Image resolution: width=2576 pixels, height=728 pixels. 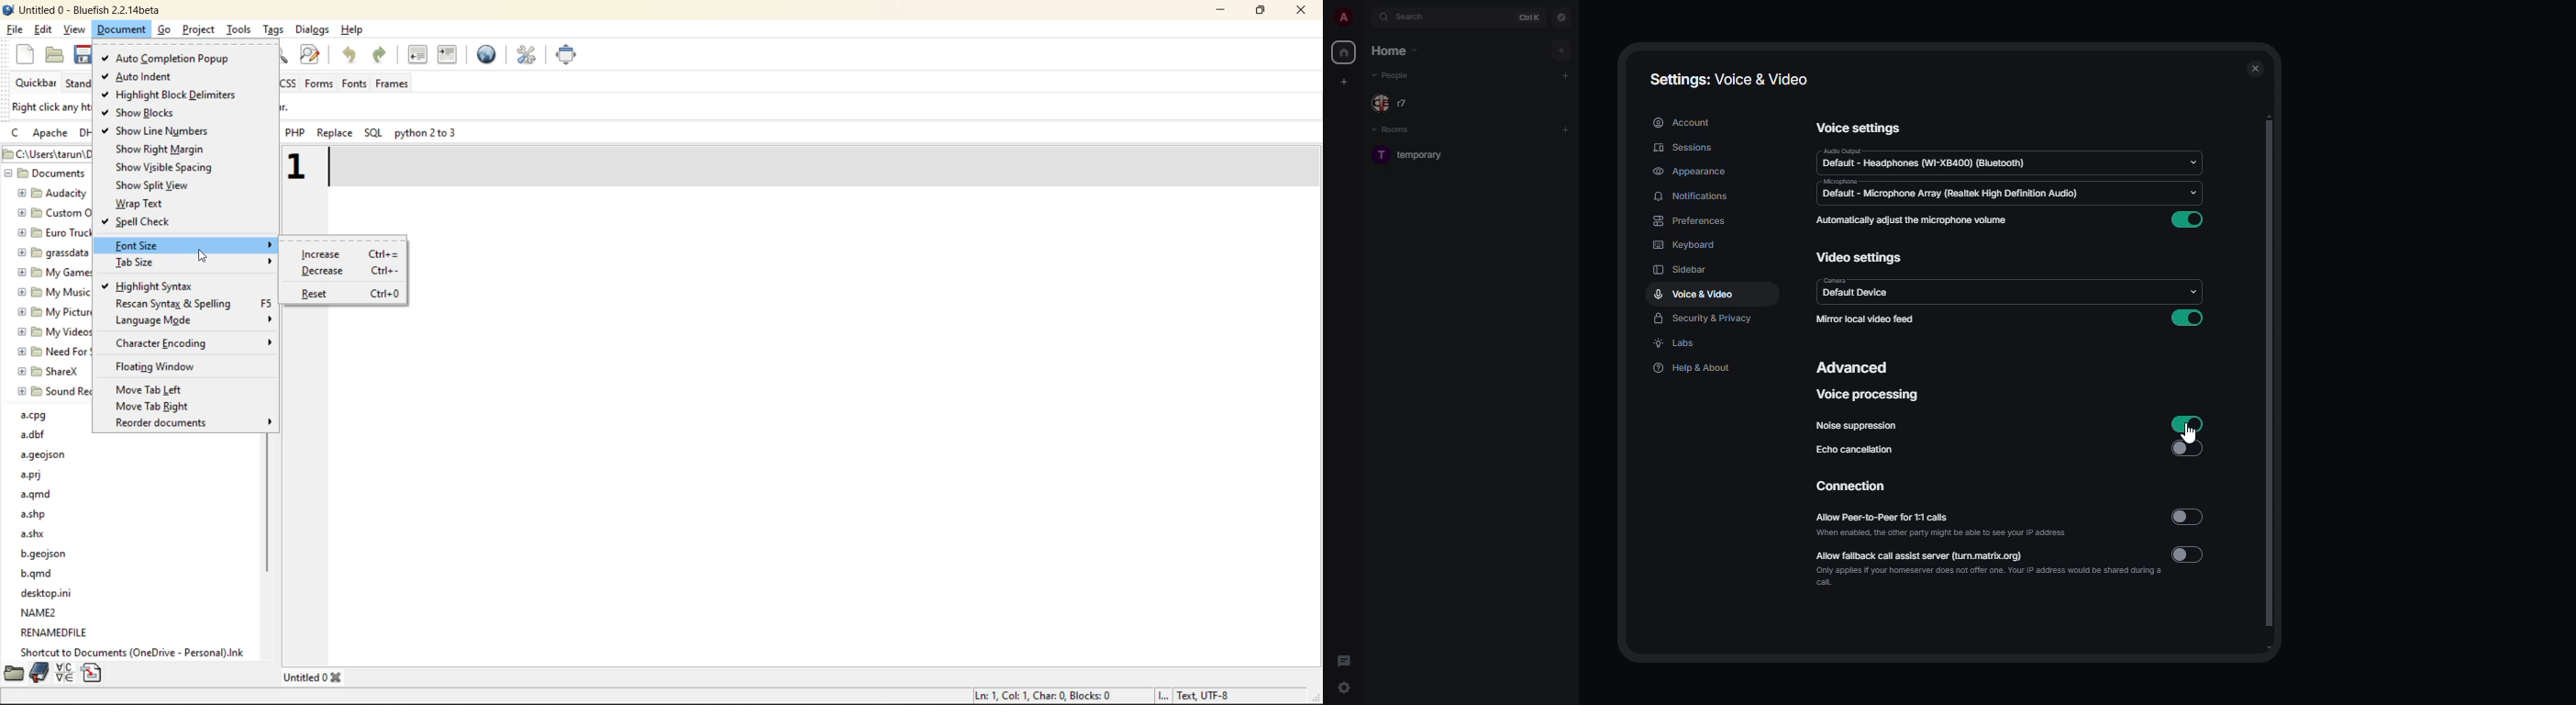 What do you see at coordinates (58, 332) in the screenshot?
I see `my videos` at bounding box center [58, 332].